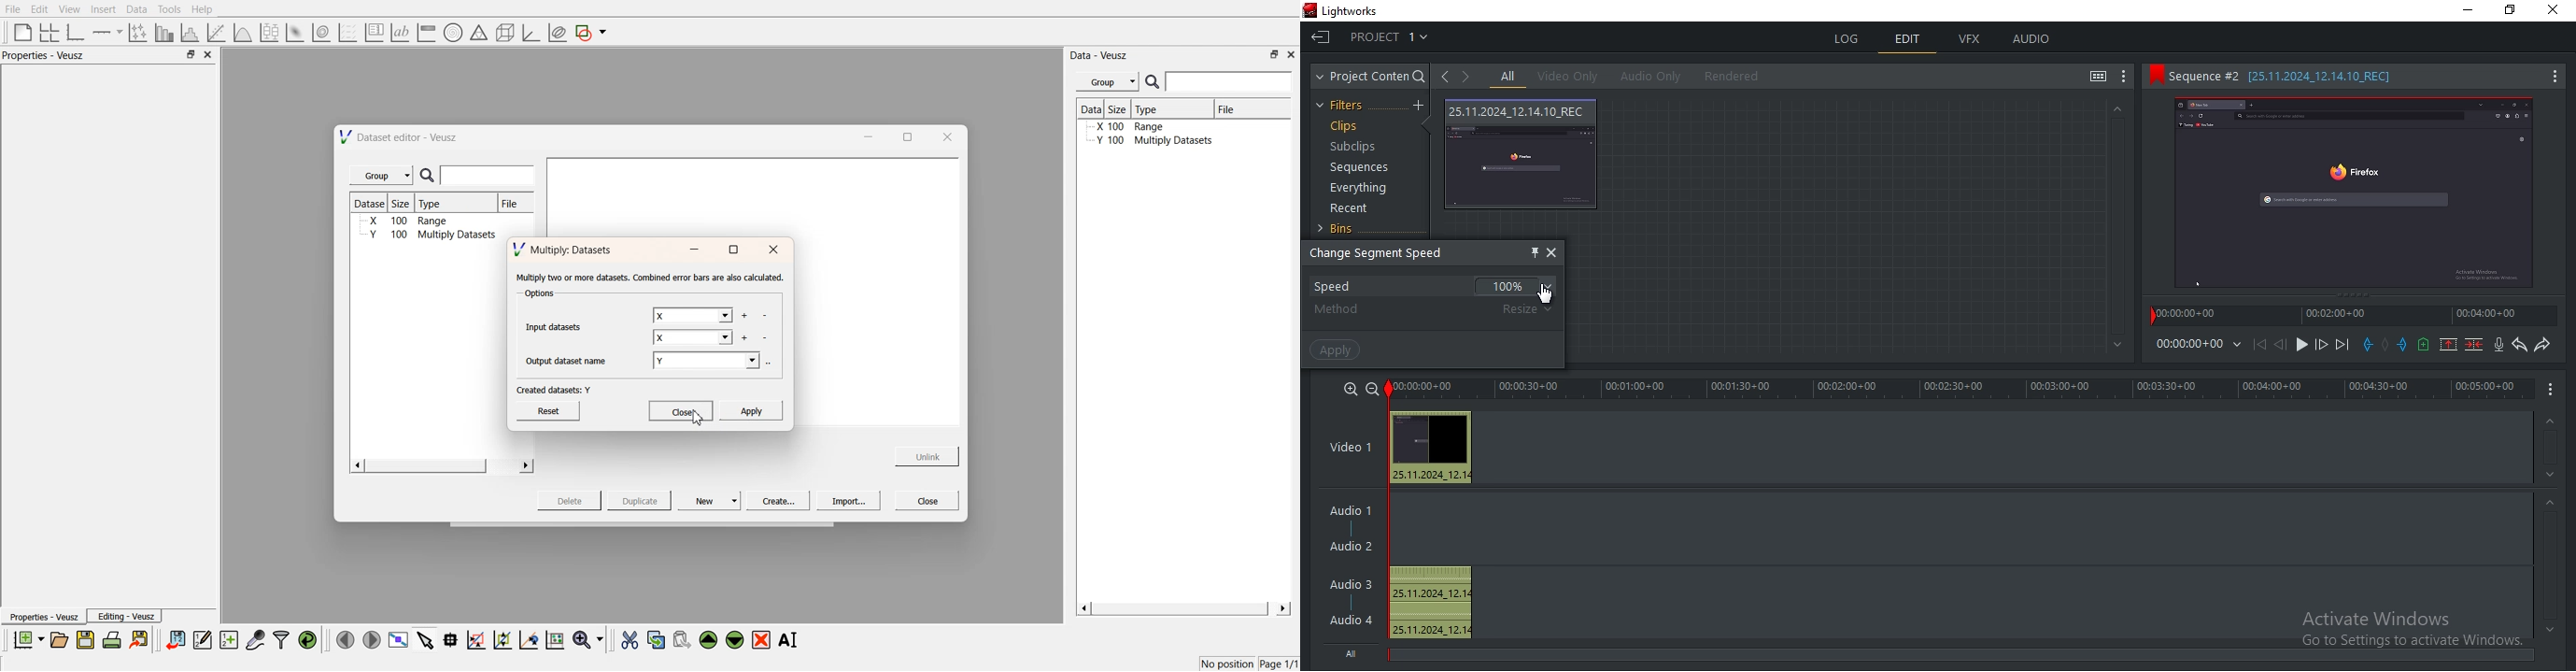 The height and width of the screenshot is (672, 2576). What do you see at coordinates (1275, 54) in the screenshot?
I see `minimise or maximise` at bounding box center [1275, 54].